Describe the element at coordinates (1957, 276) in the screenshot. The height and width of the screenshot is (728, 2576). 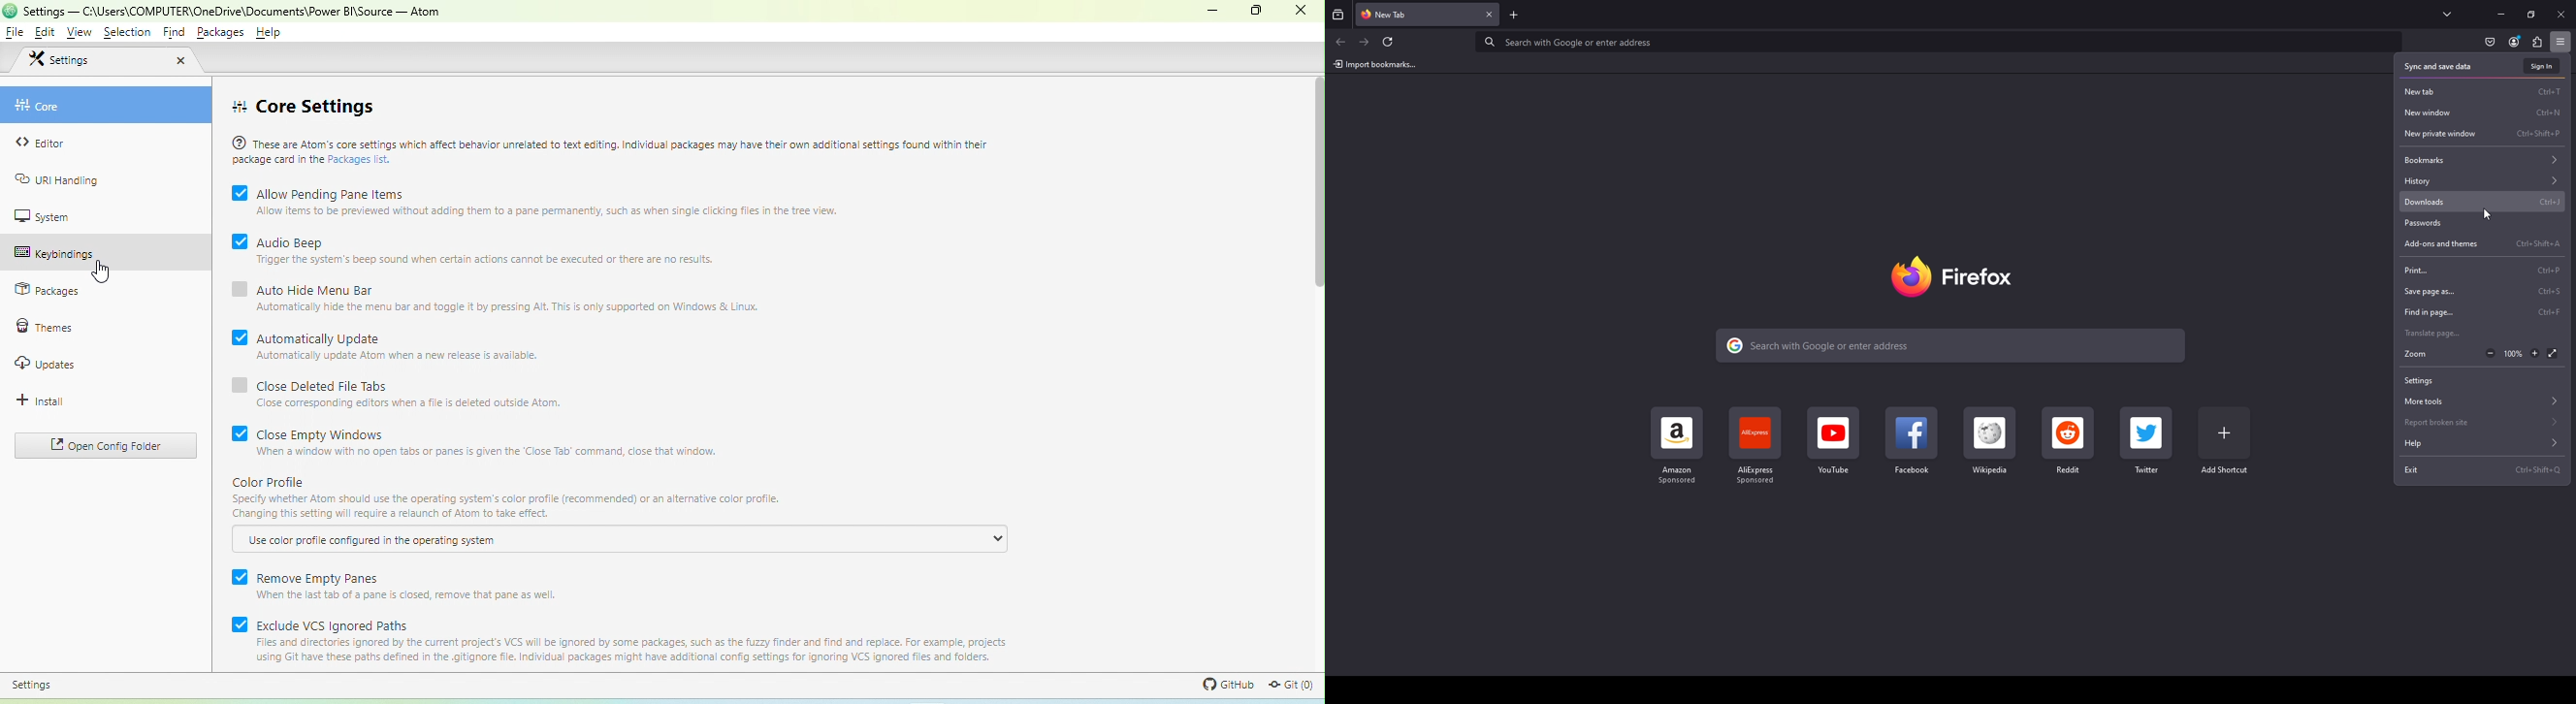
I see `Firefox Image` at that location.